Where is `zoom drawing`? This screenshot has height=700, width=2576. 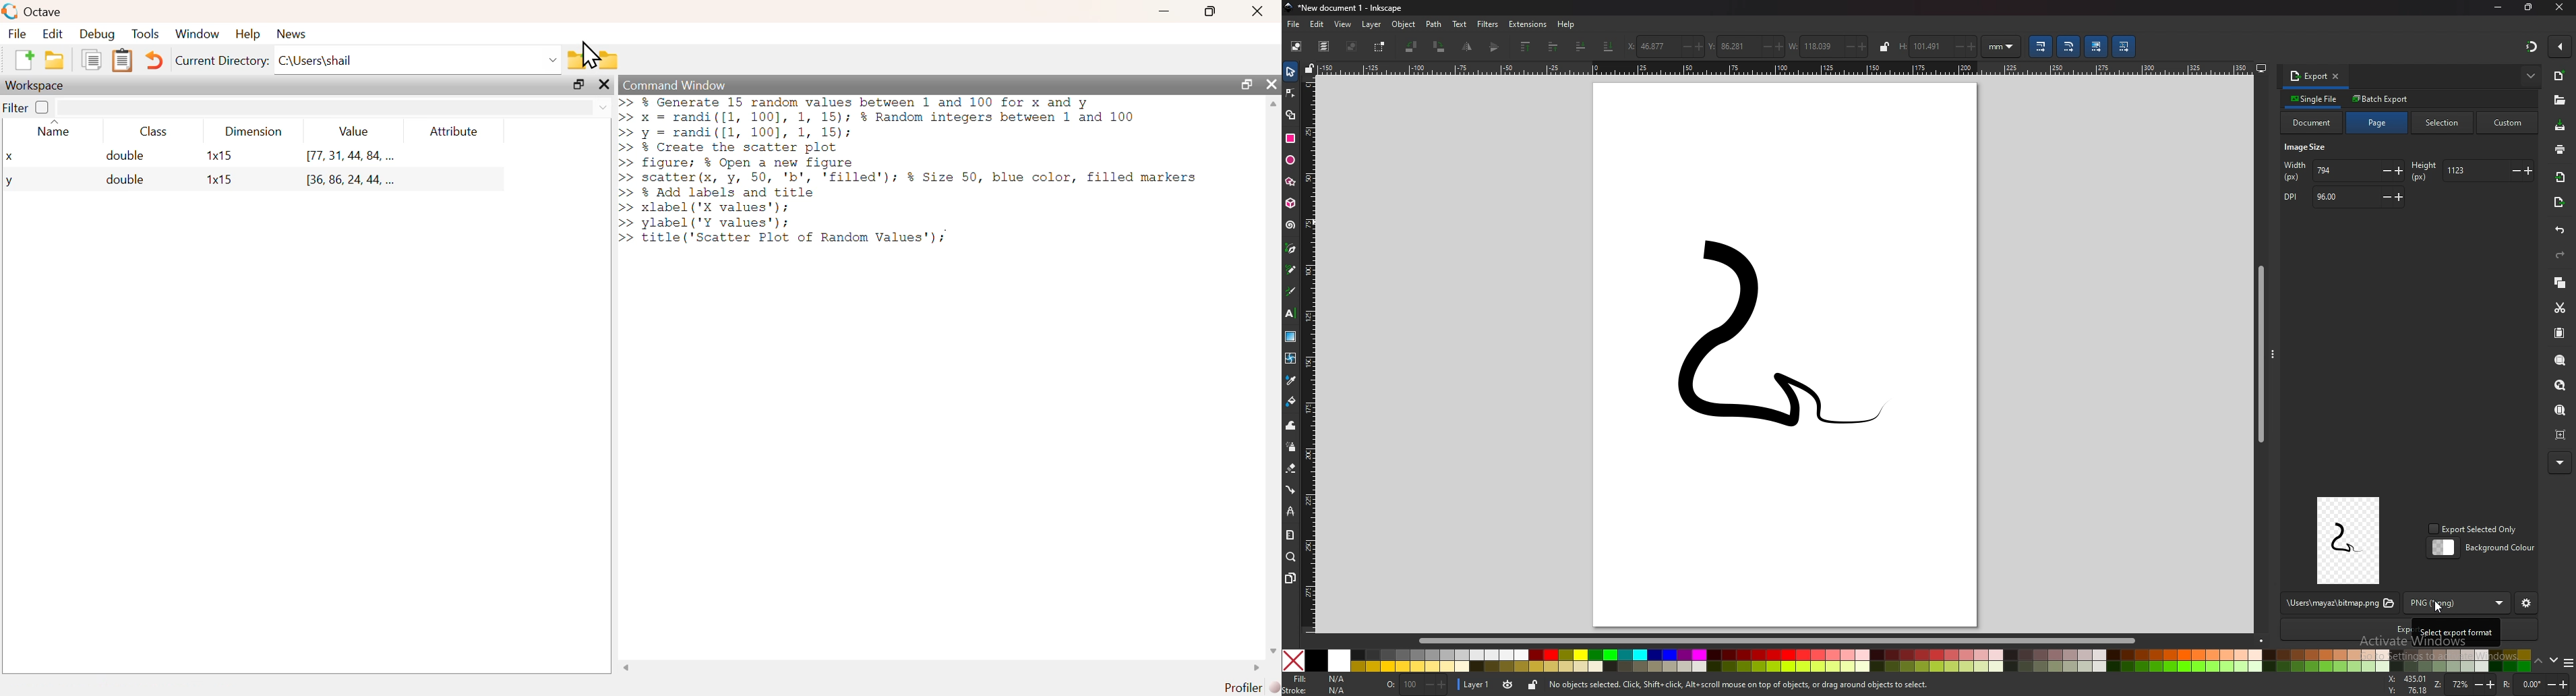 zoom drawing is located at coordinates (2563, 386).